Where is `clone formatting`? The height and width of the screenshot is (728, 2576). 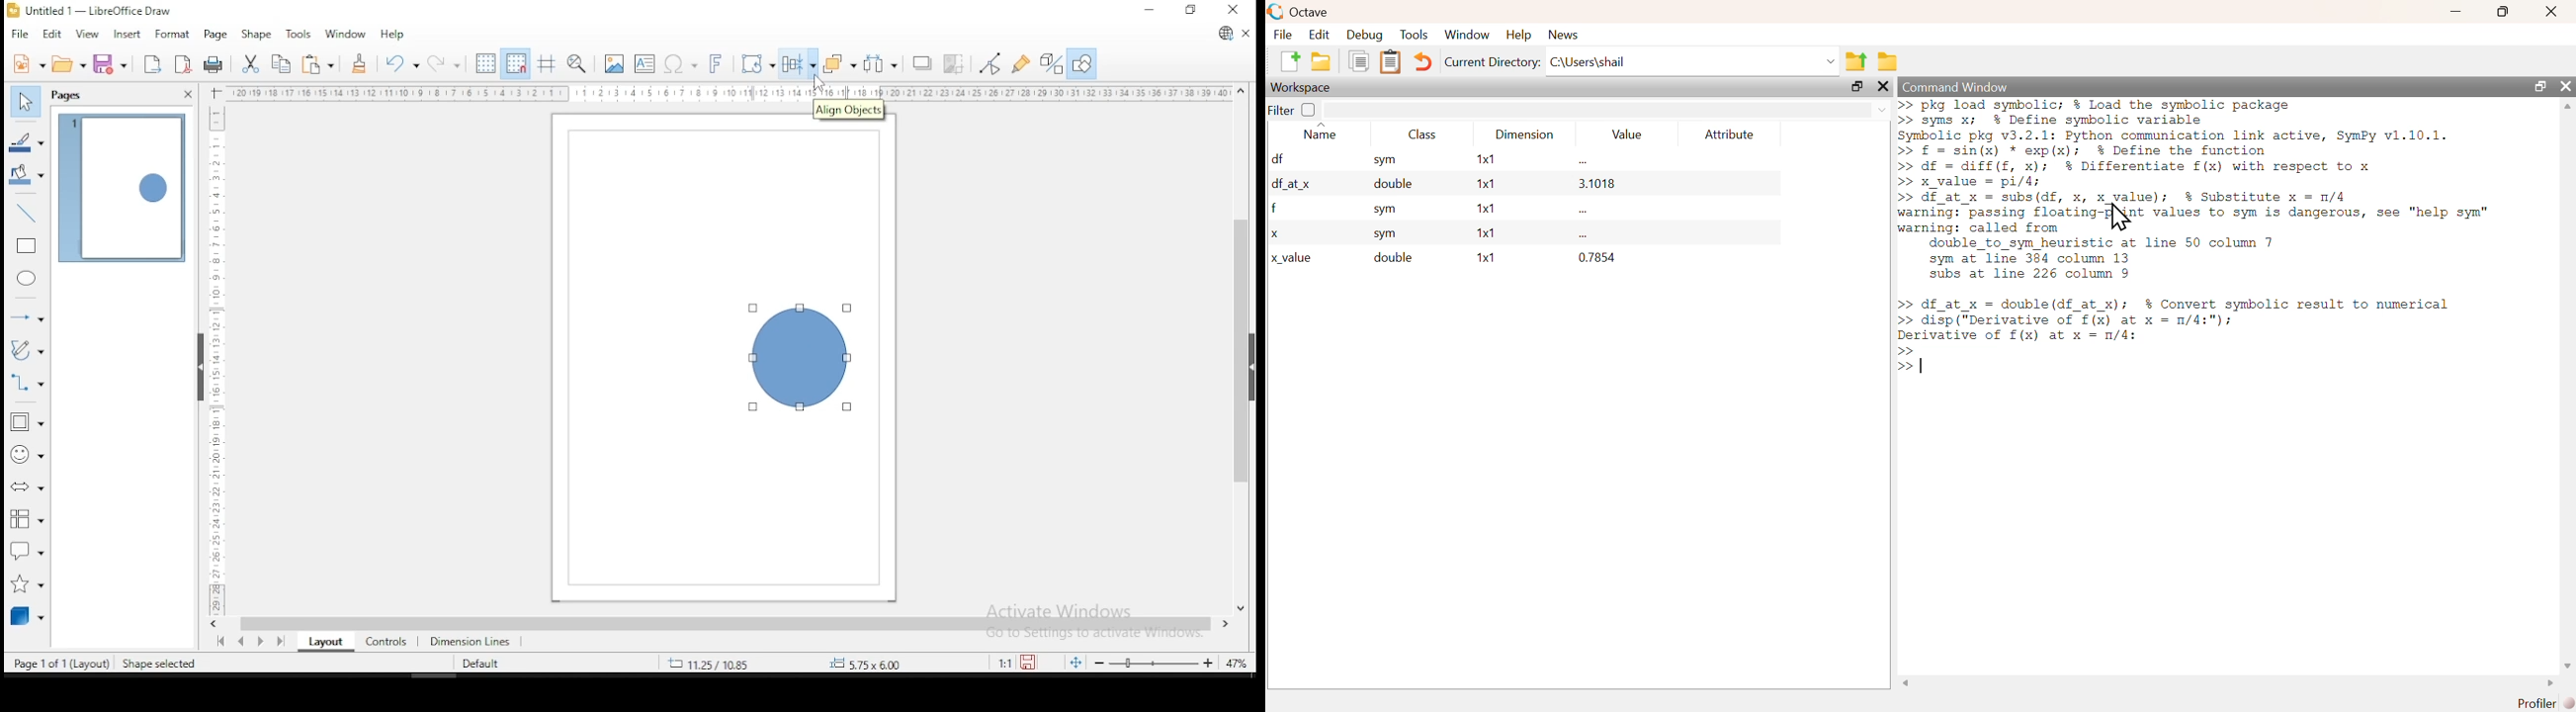 clone formatting is located at coordinates (359, 63).